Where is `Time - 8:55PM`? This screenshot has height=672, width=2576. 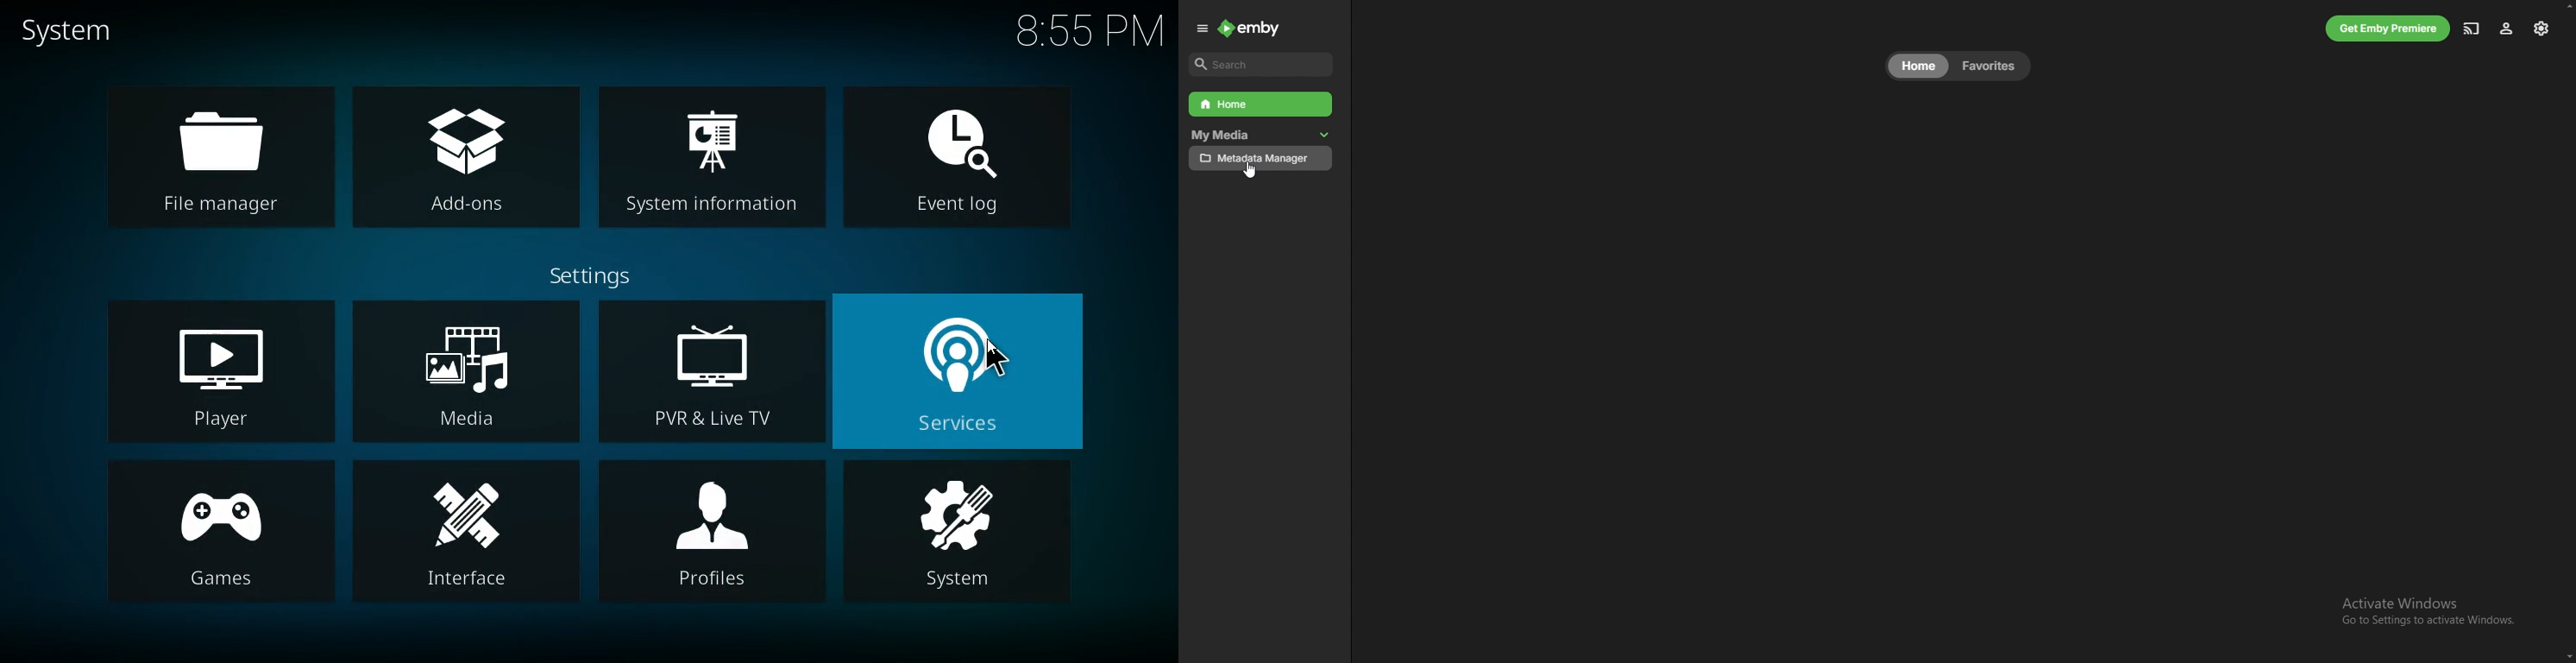 Time - 8:55PM is located at coordinates (1090, 30).